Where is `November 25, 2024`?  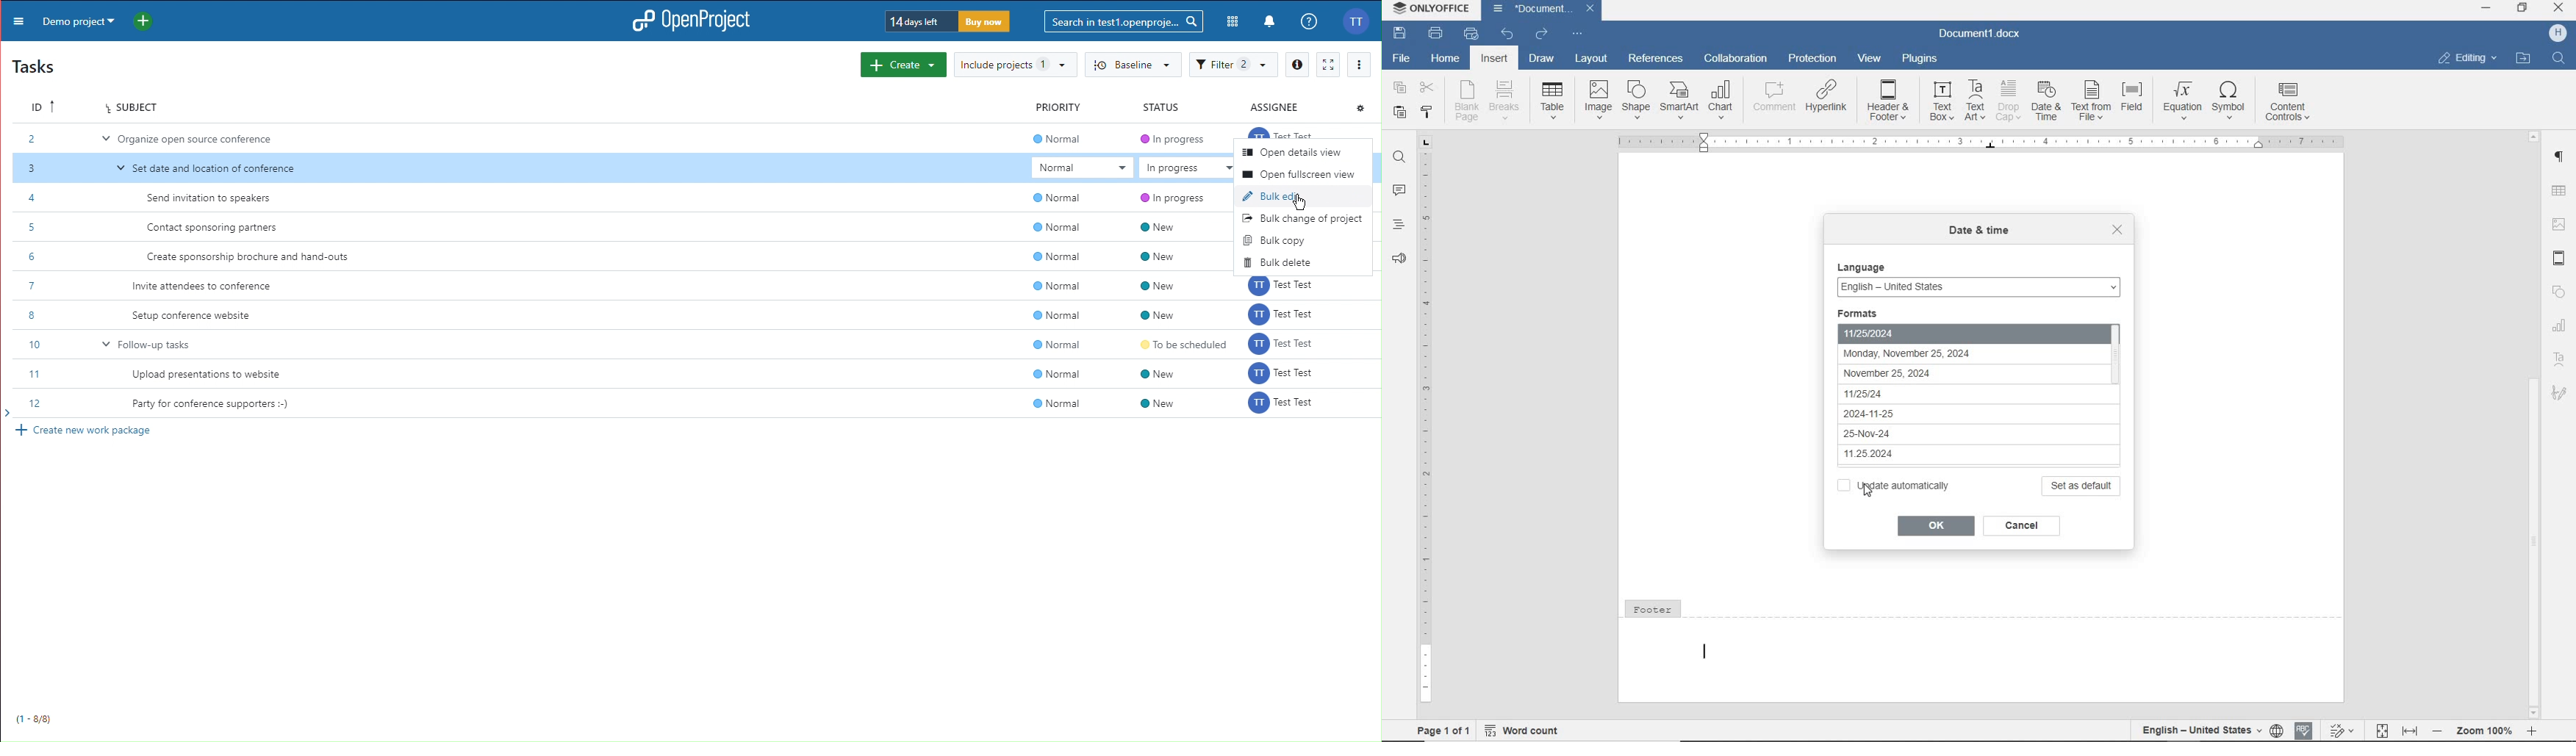
November 25, 2024 is located at coordinates (1933, 374).